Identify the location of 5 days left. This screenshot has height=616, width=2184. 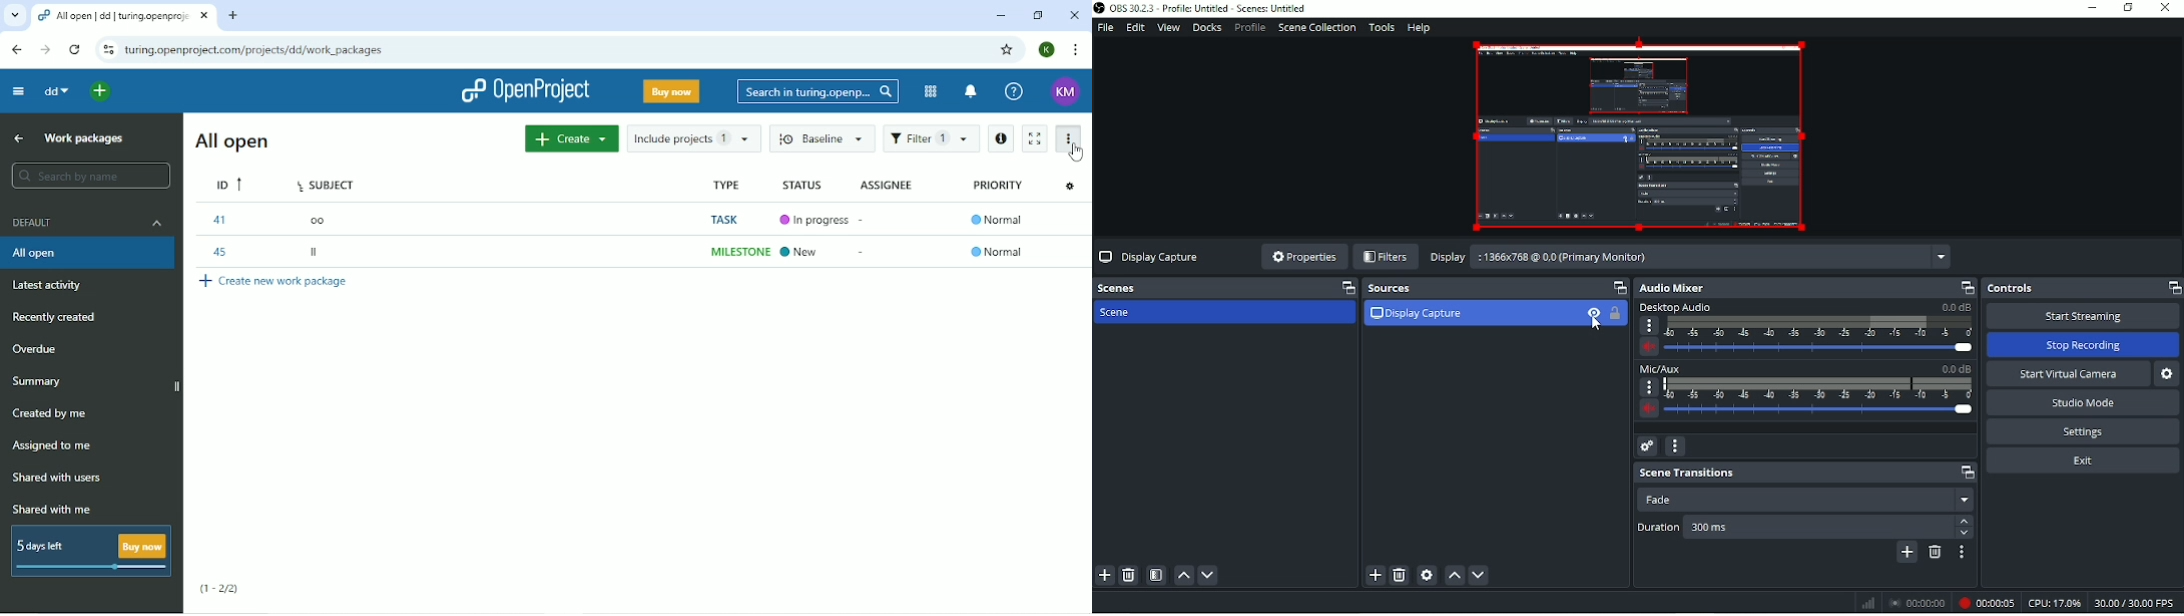
(91, 552).